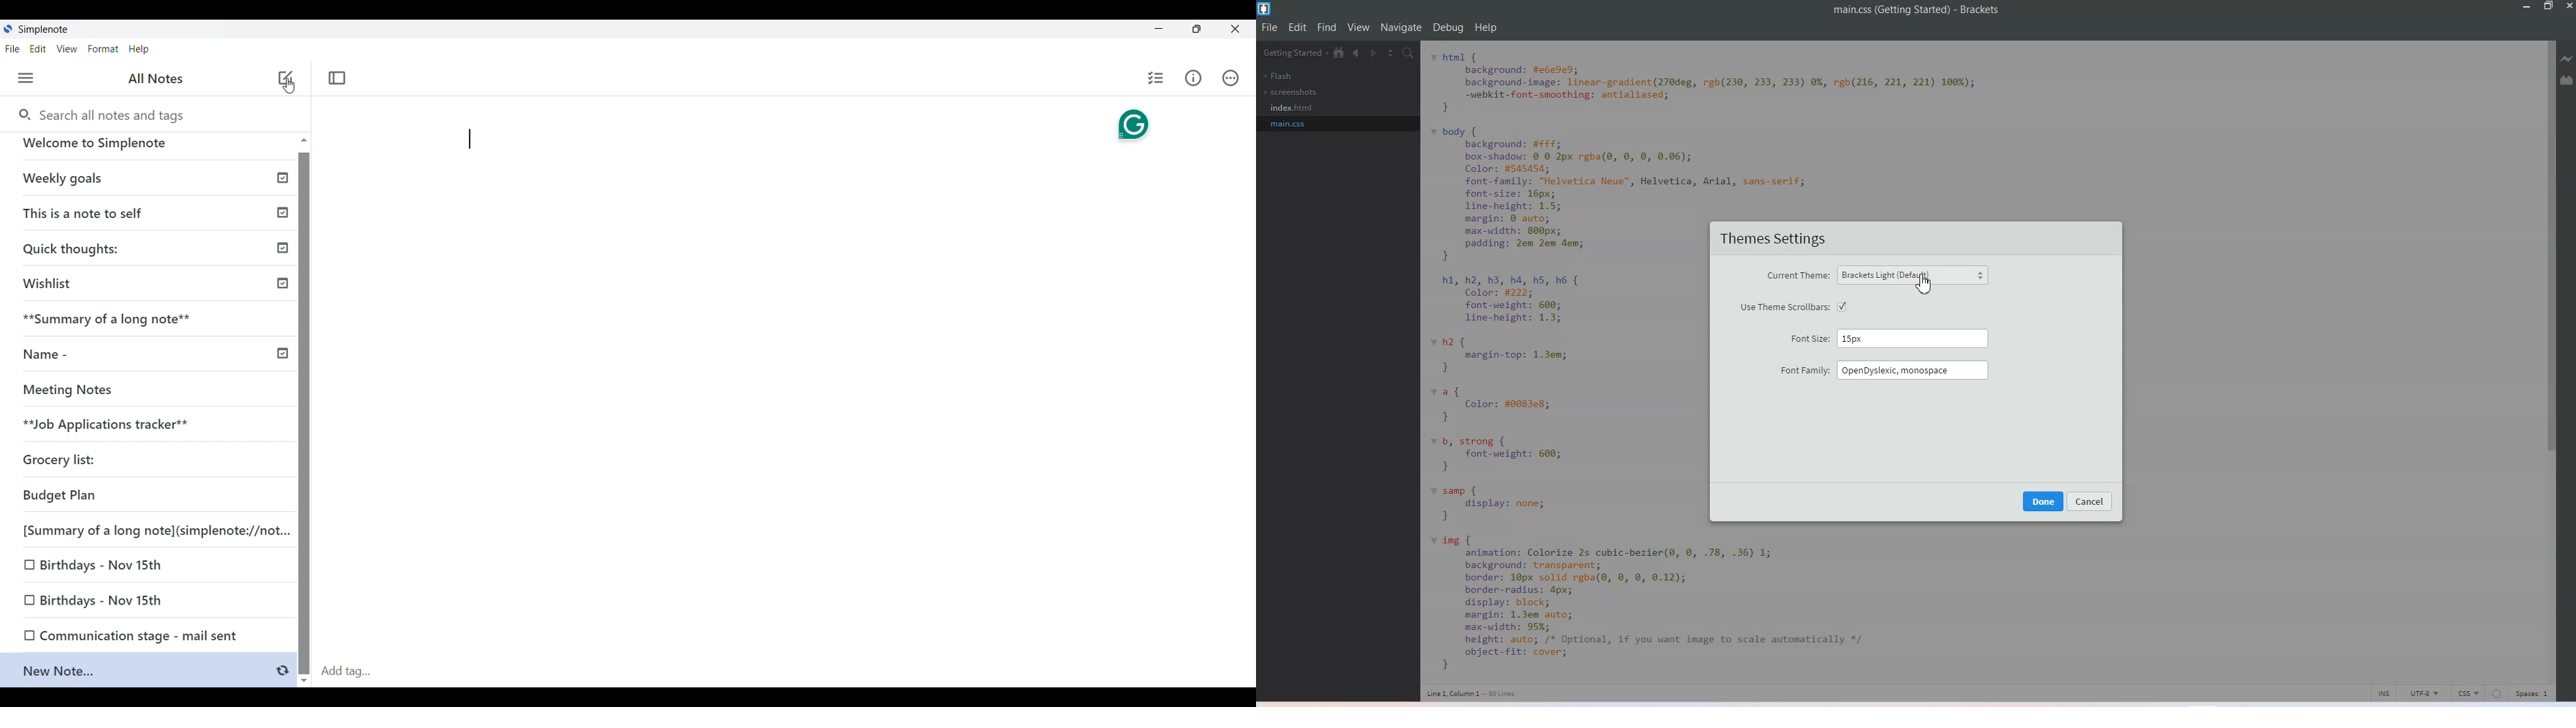 This screenshot has height=728, width=2576. What do you see at coordinates (154, 359) in the screenshot?
I see `Published note, indicated by check icon` at bounding box center [154, 359].